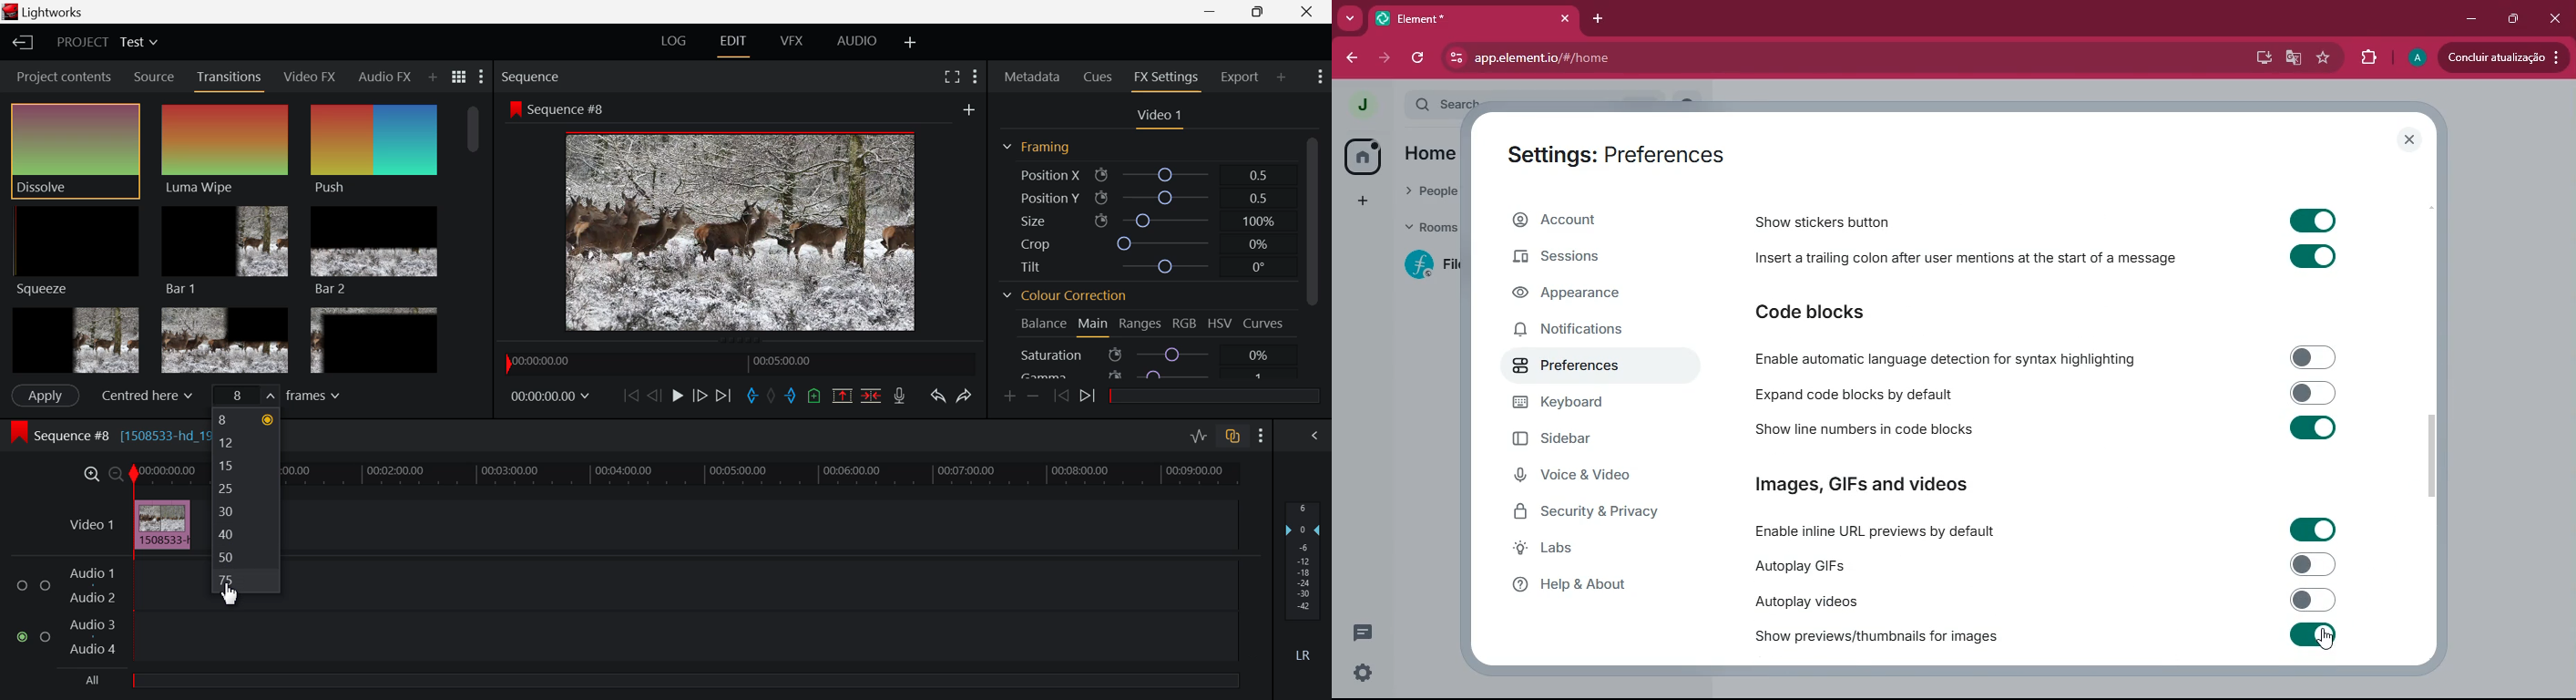 This screenshot has width=2576, height=700. What do you see at coordinates (2556, 18) in the screenshot?
I see `Close` at bounding box center [2556, 18].